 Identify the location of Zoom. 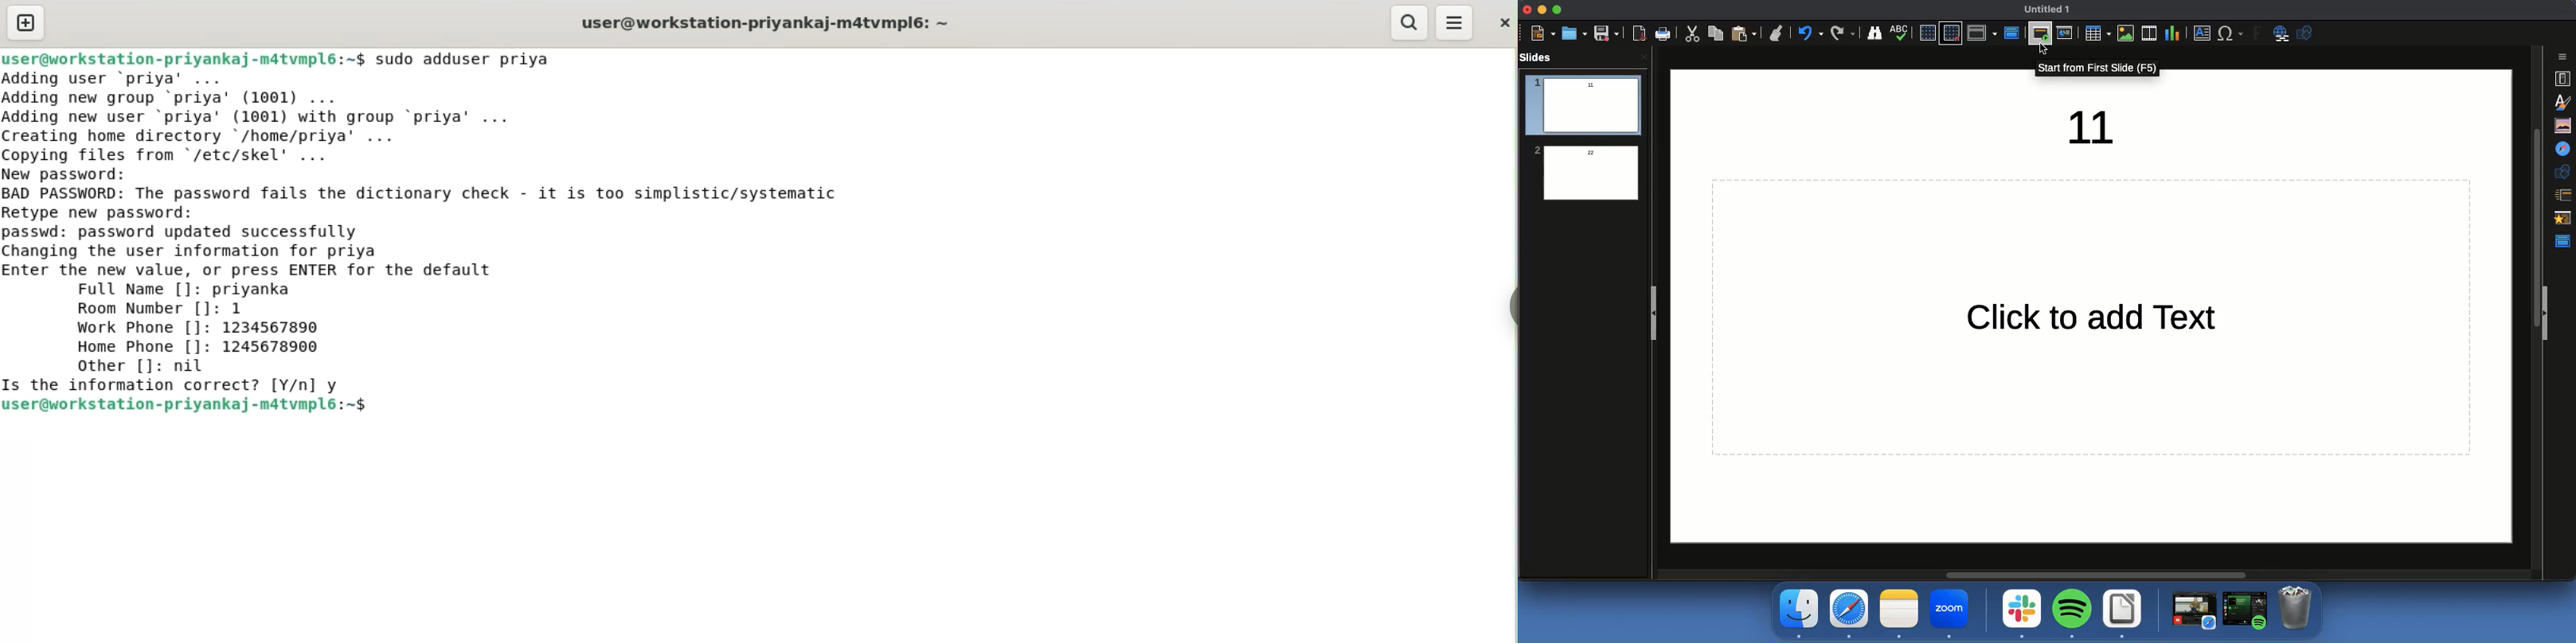
(1951, 615).